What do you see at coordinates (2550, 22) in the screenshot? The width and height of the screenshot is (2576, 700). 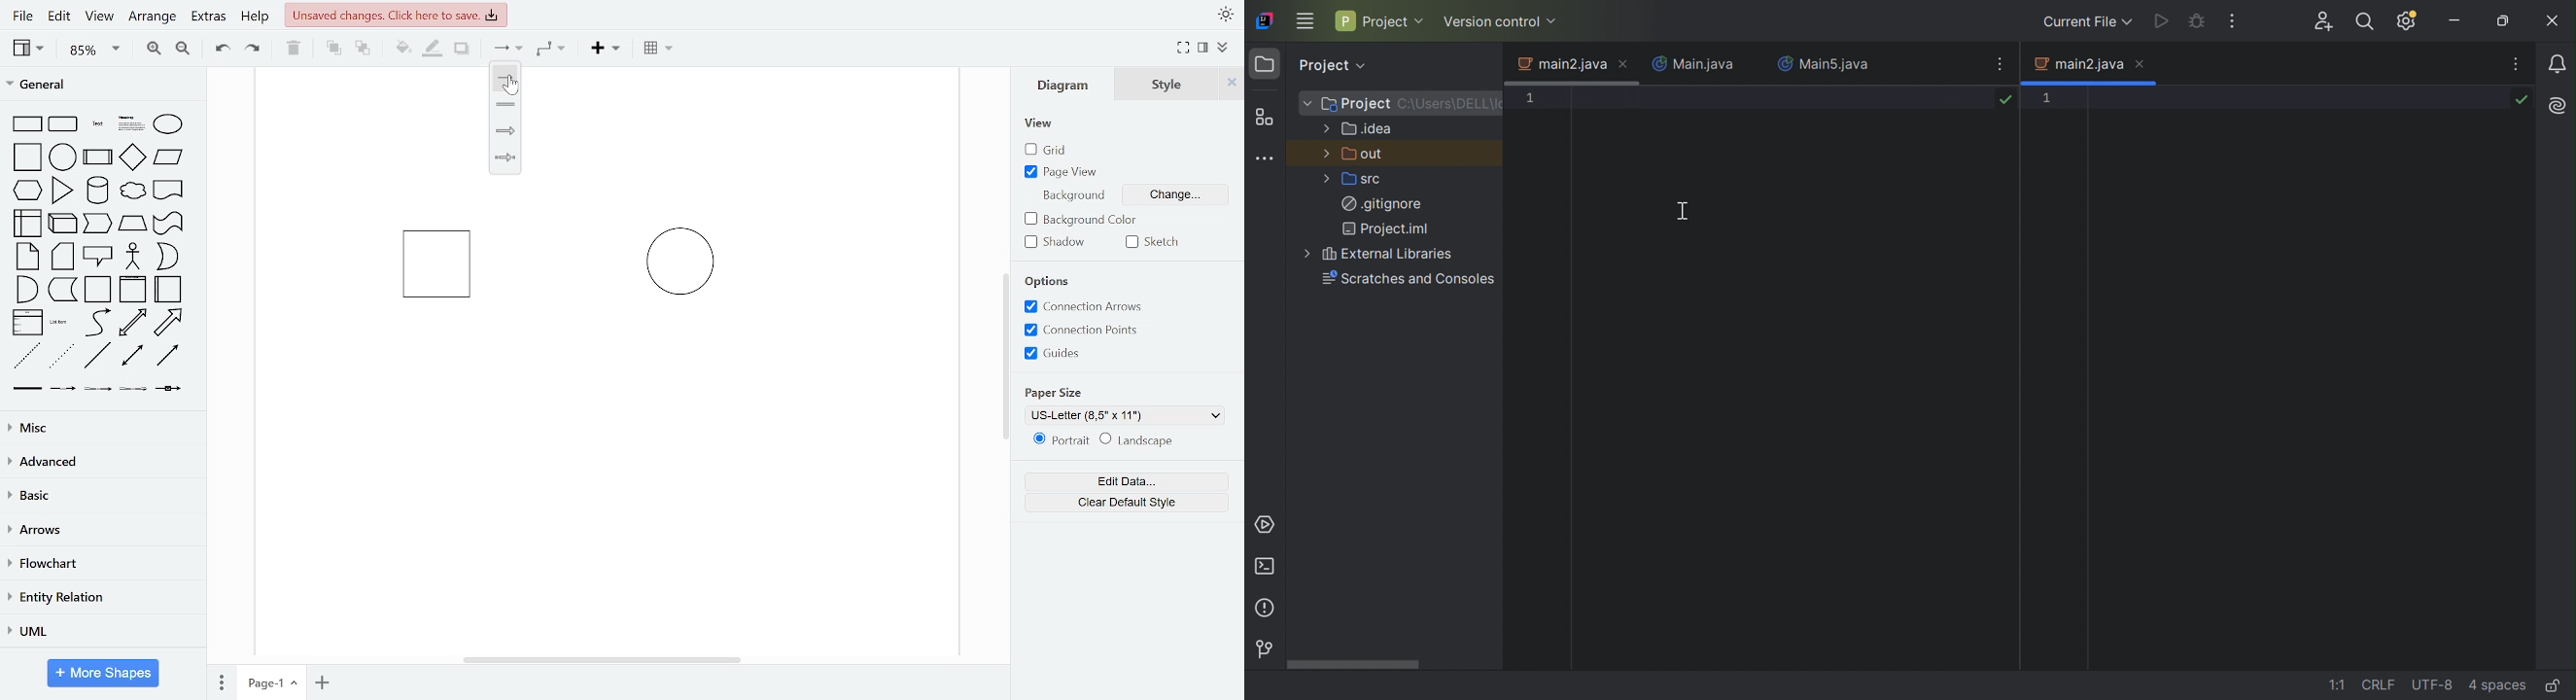 I see `Close` at bounding box center [2550, 22].